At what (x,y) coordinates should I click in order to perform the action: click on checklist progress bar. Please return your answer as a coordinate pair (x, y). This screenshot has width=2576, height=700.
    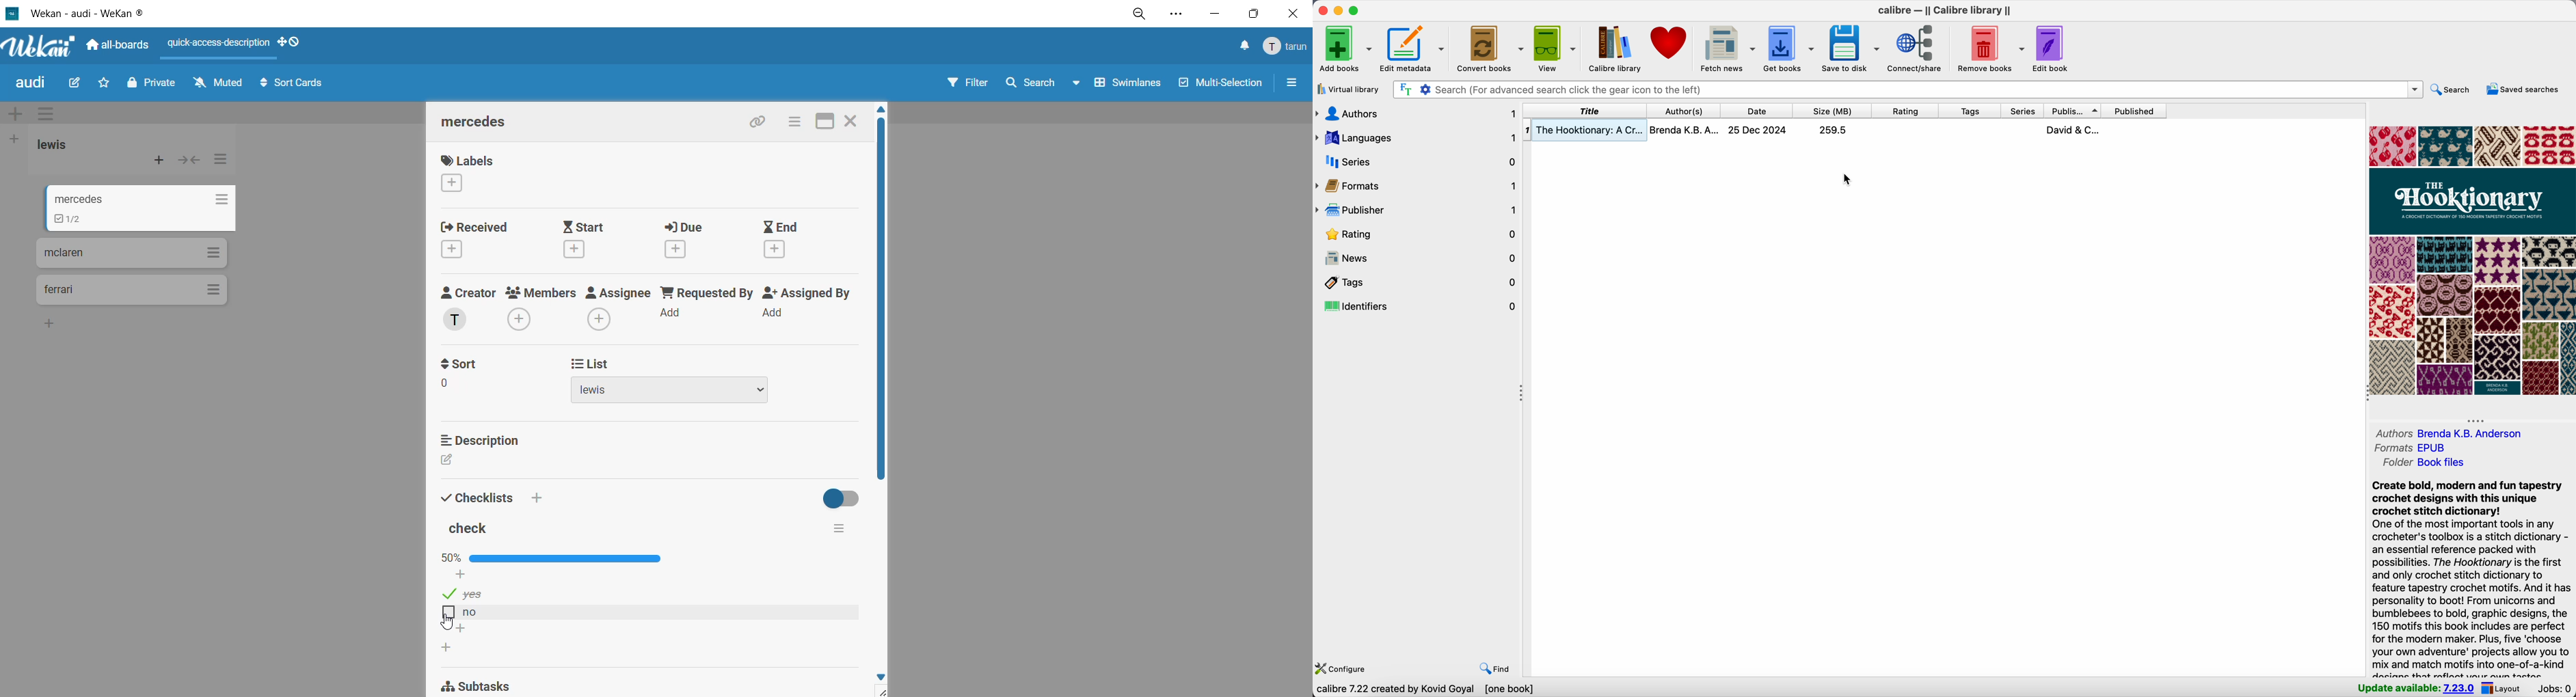
    Looking at the image, I should click on (557, 559).